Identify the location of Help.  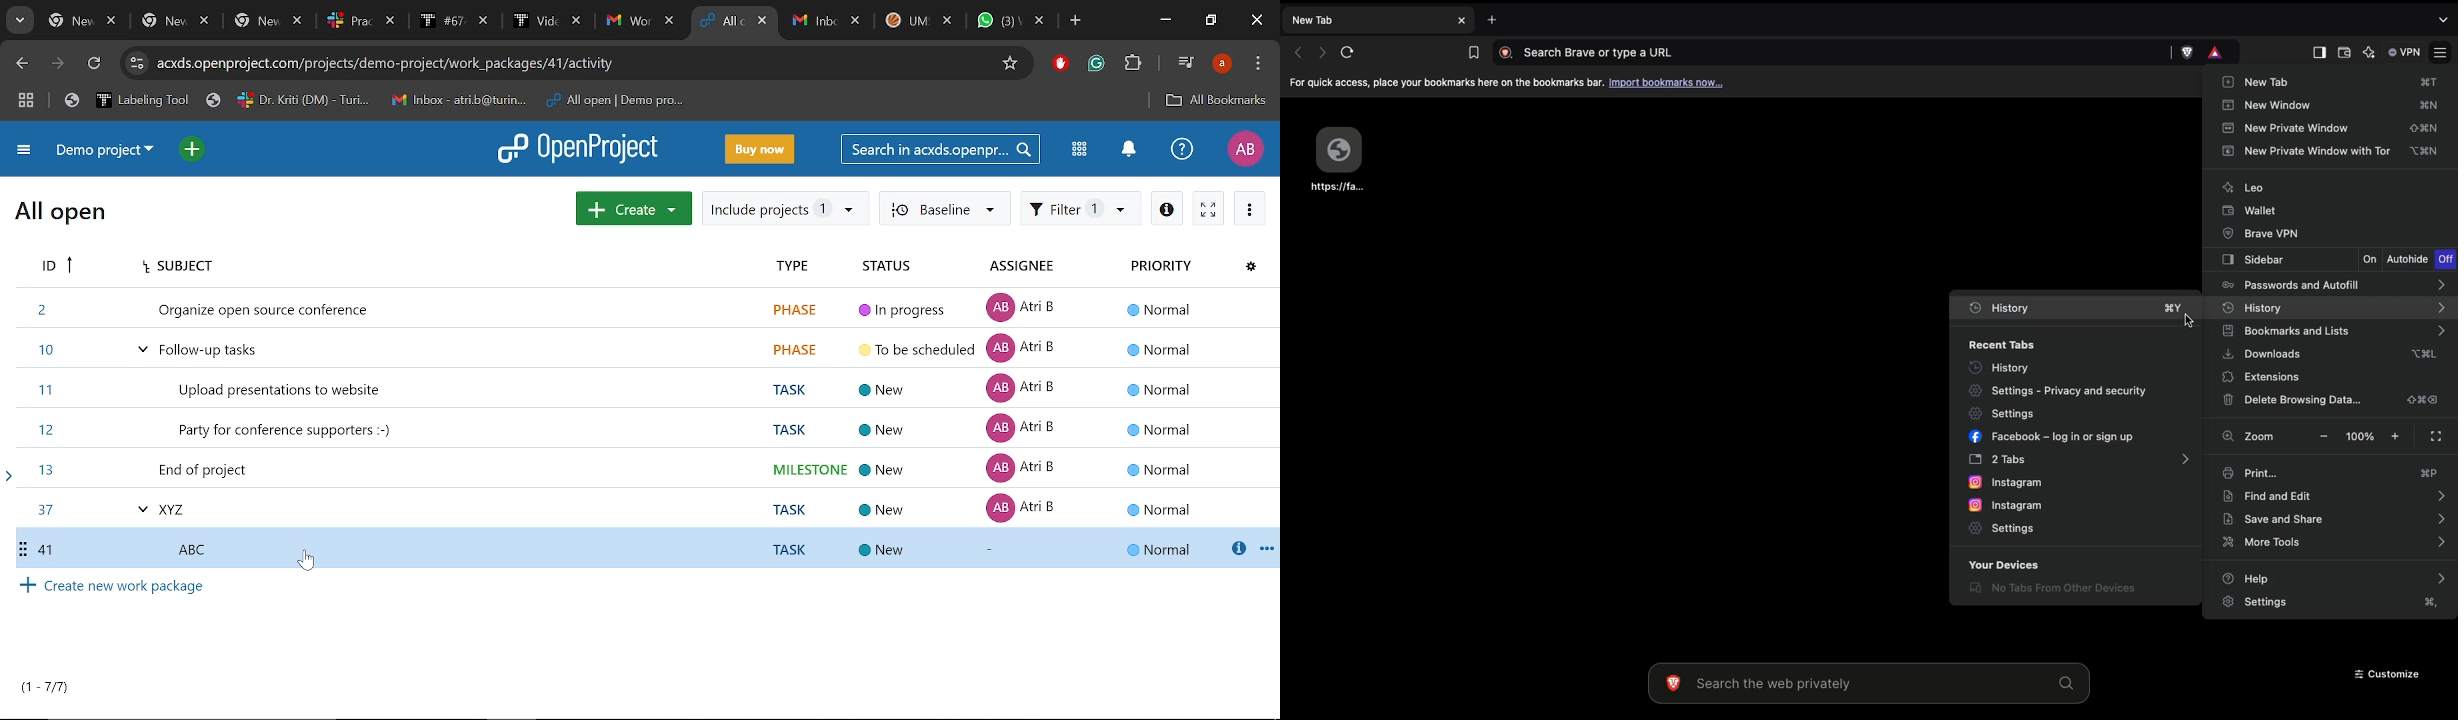
(2332, 575).